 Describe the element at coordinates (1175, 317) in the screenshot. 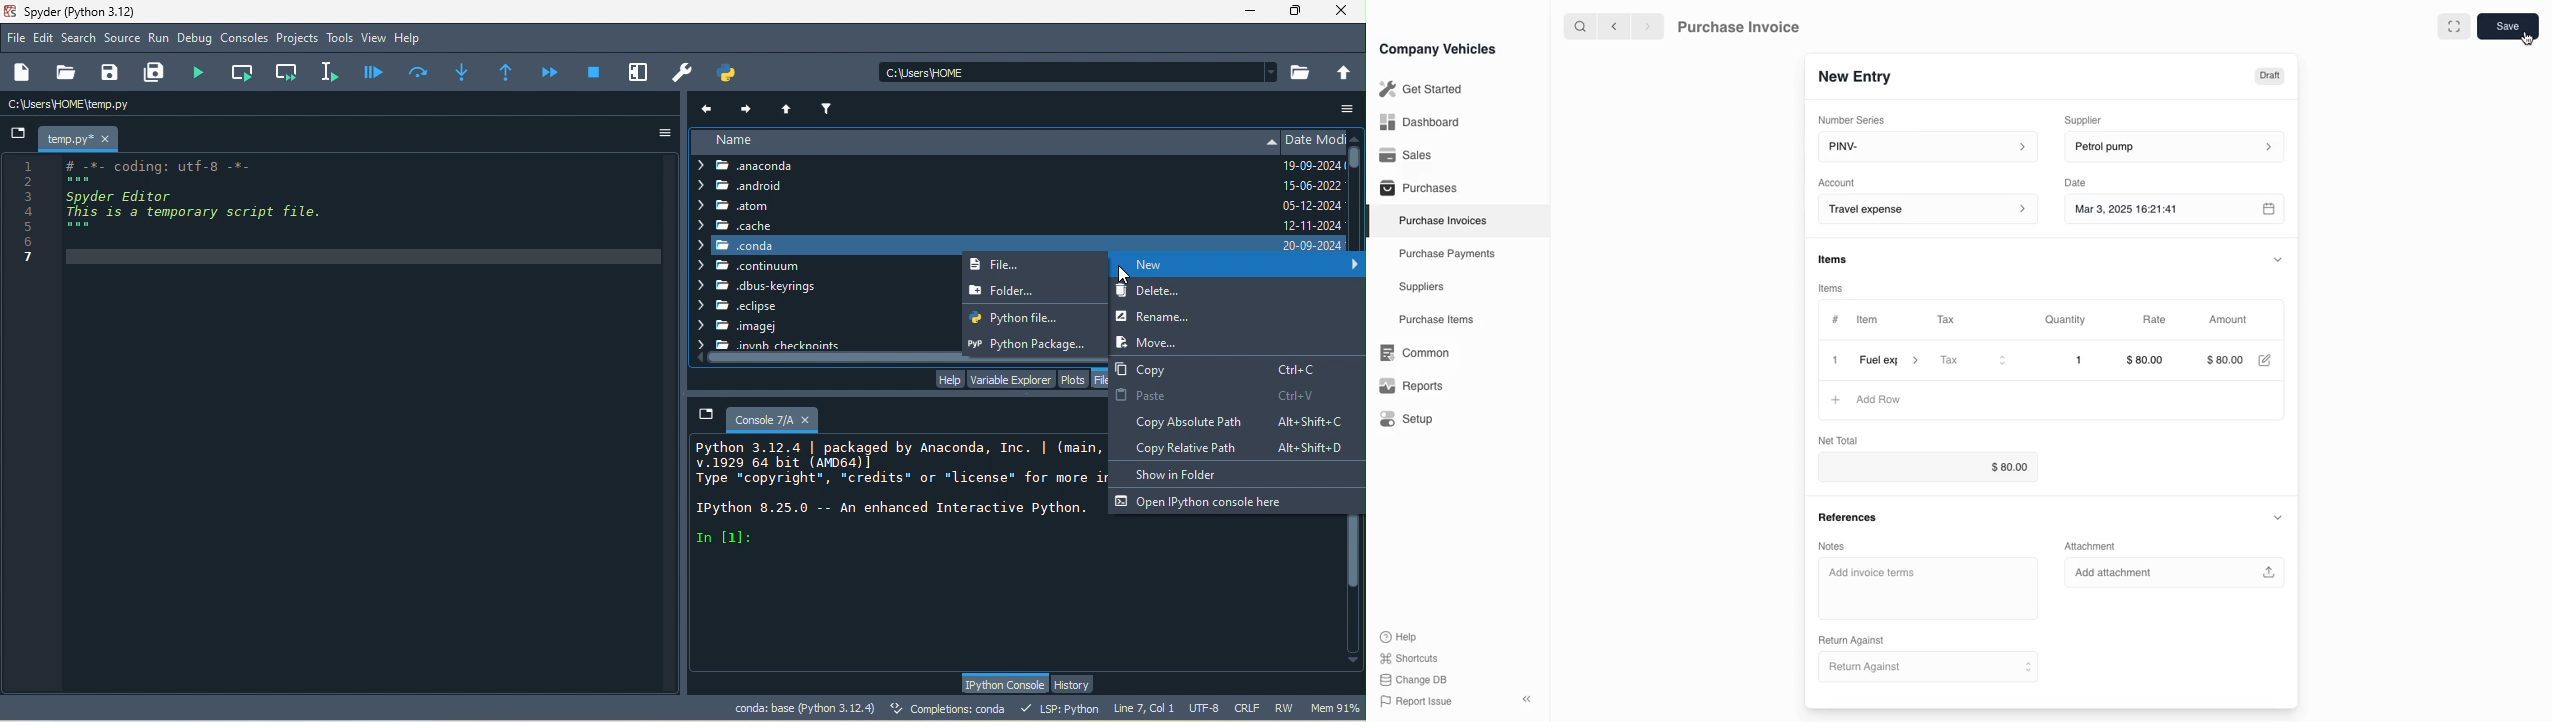

I see `rename` at that location.